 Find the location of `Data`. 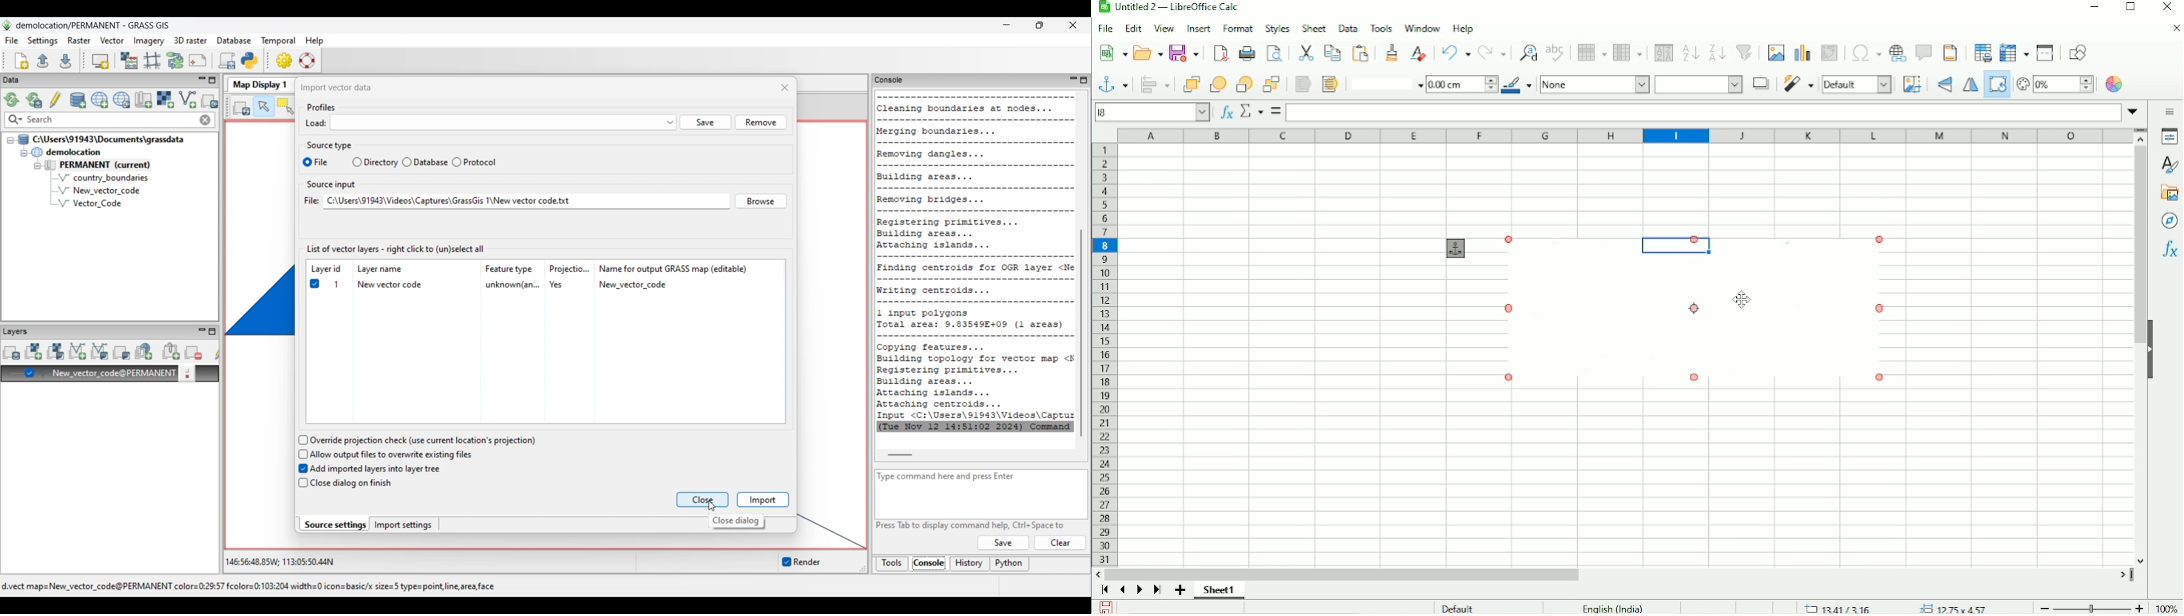

Data is located at coordinates (1347, 28).